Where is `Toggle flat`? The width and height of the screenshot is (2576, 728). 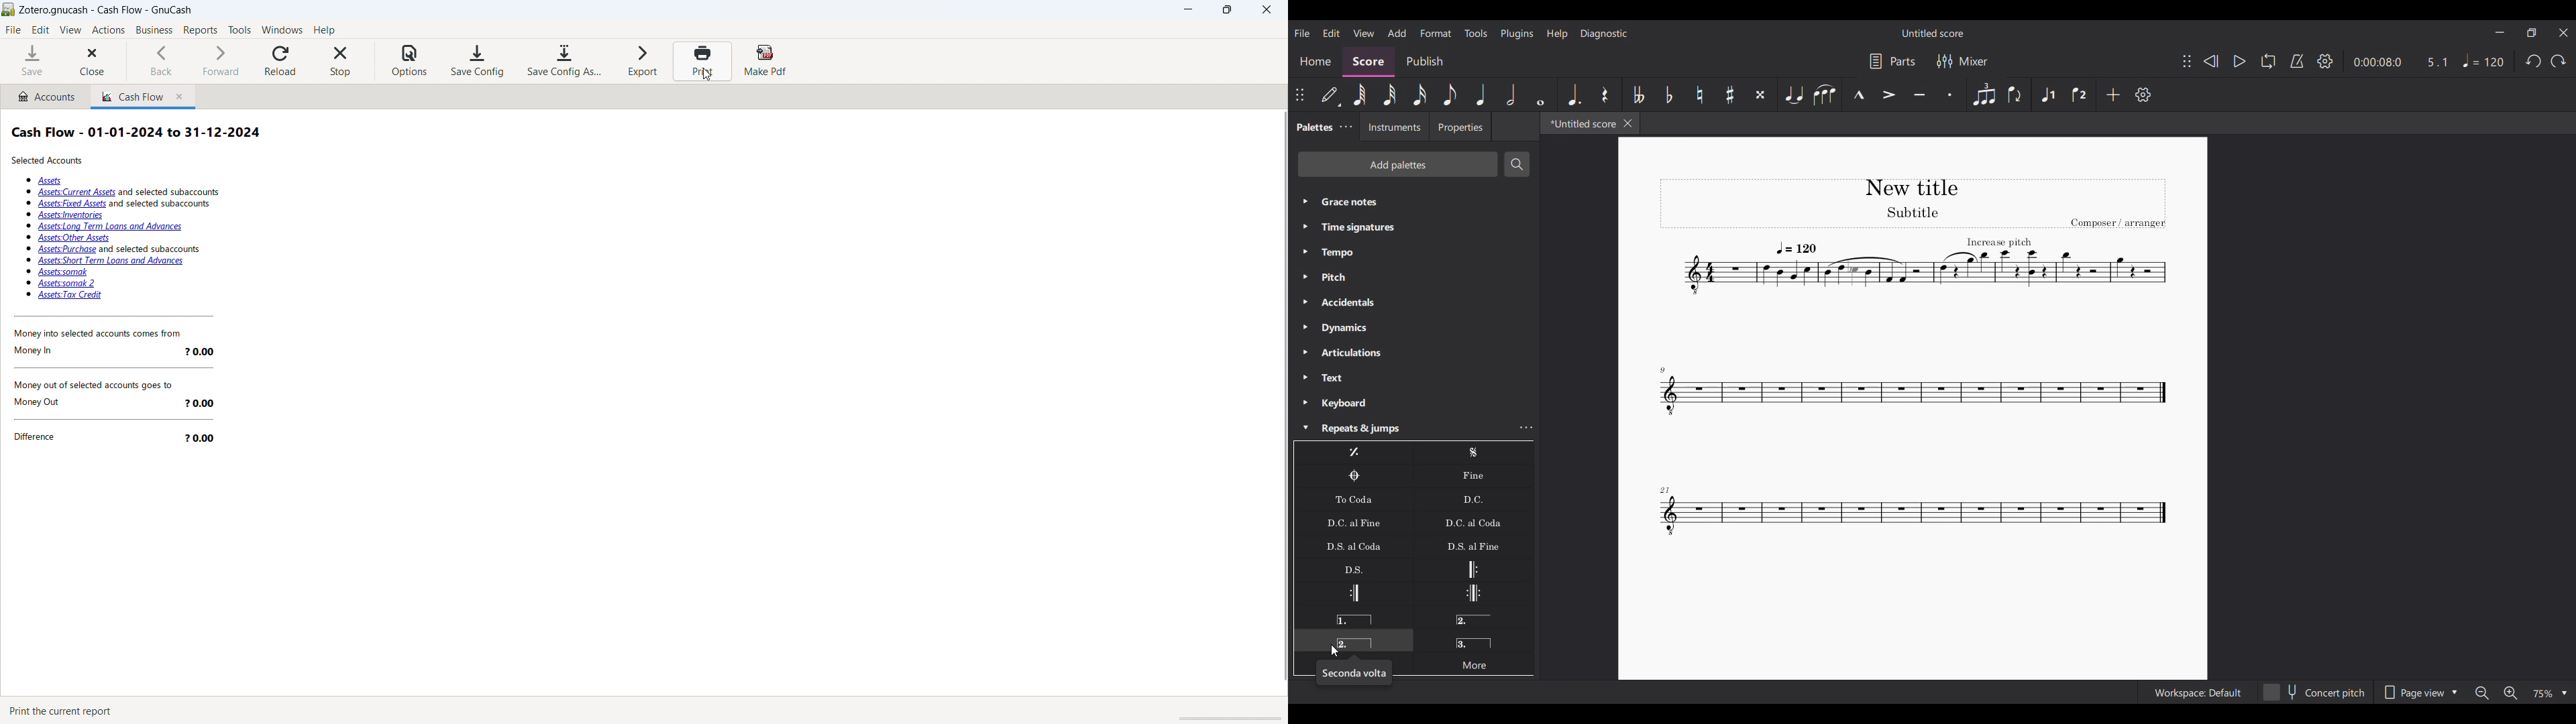 Toggle flat is located at coordinates (1668, 95).